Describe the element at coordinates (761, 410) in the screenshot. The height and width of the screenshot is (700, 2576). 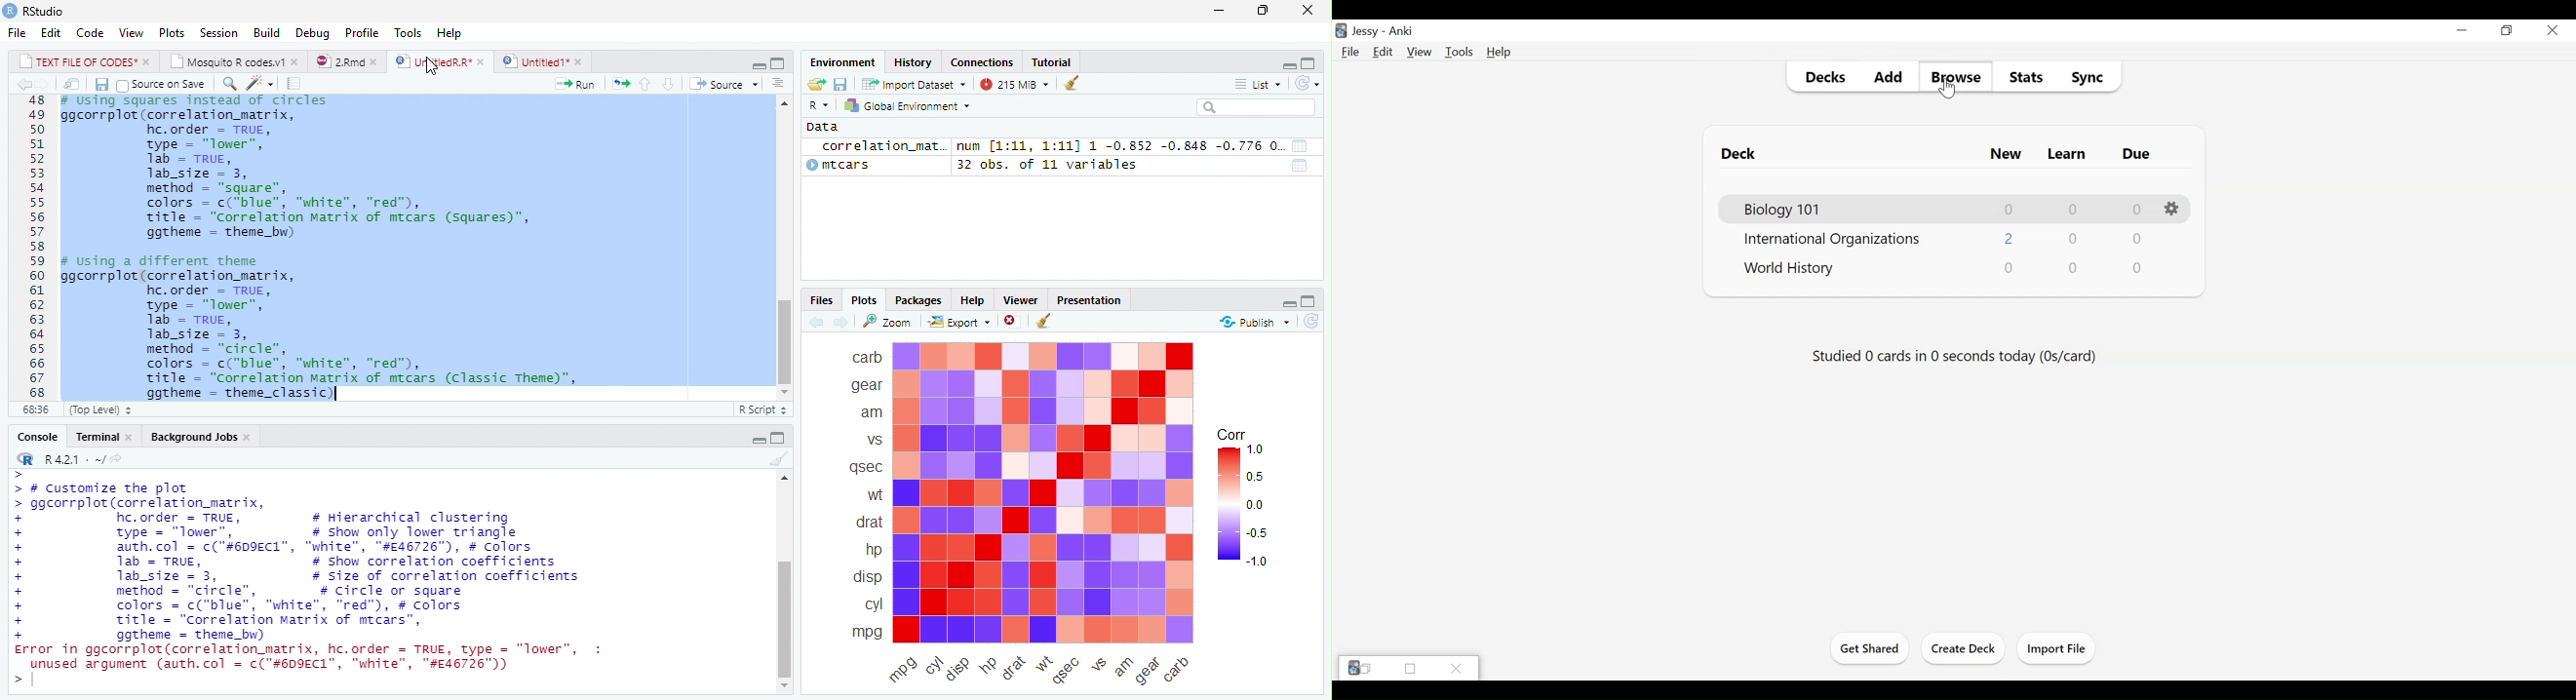
I see `RScript ` at that location.